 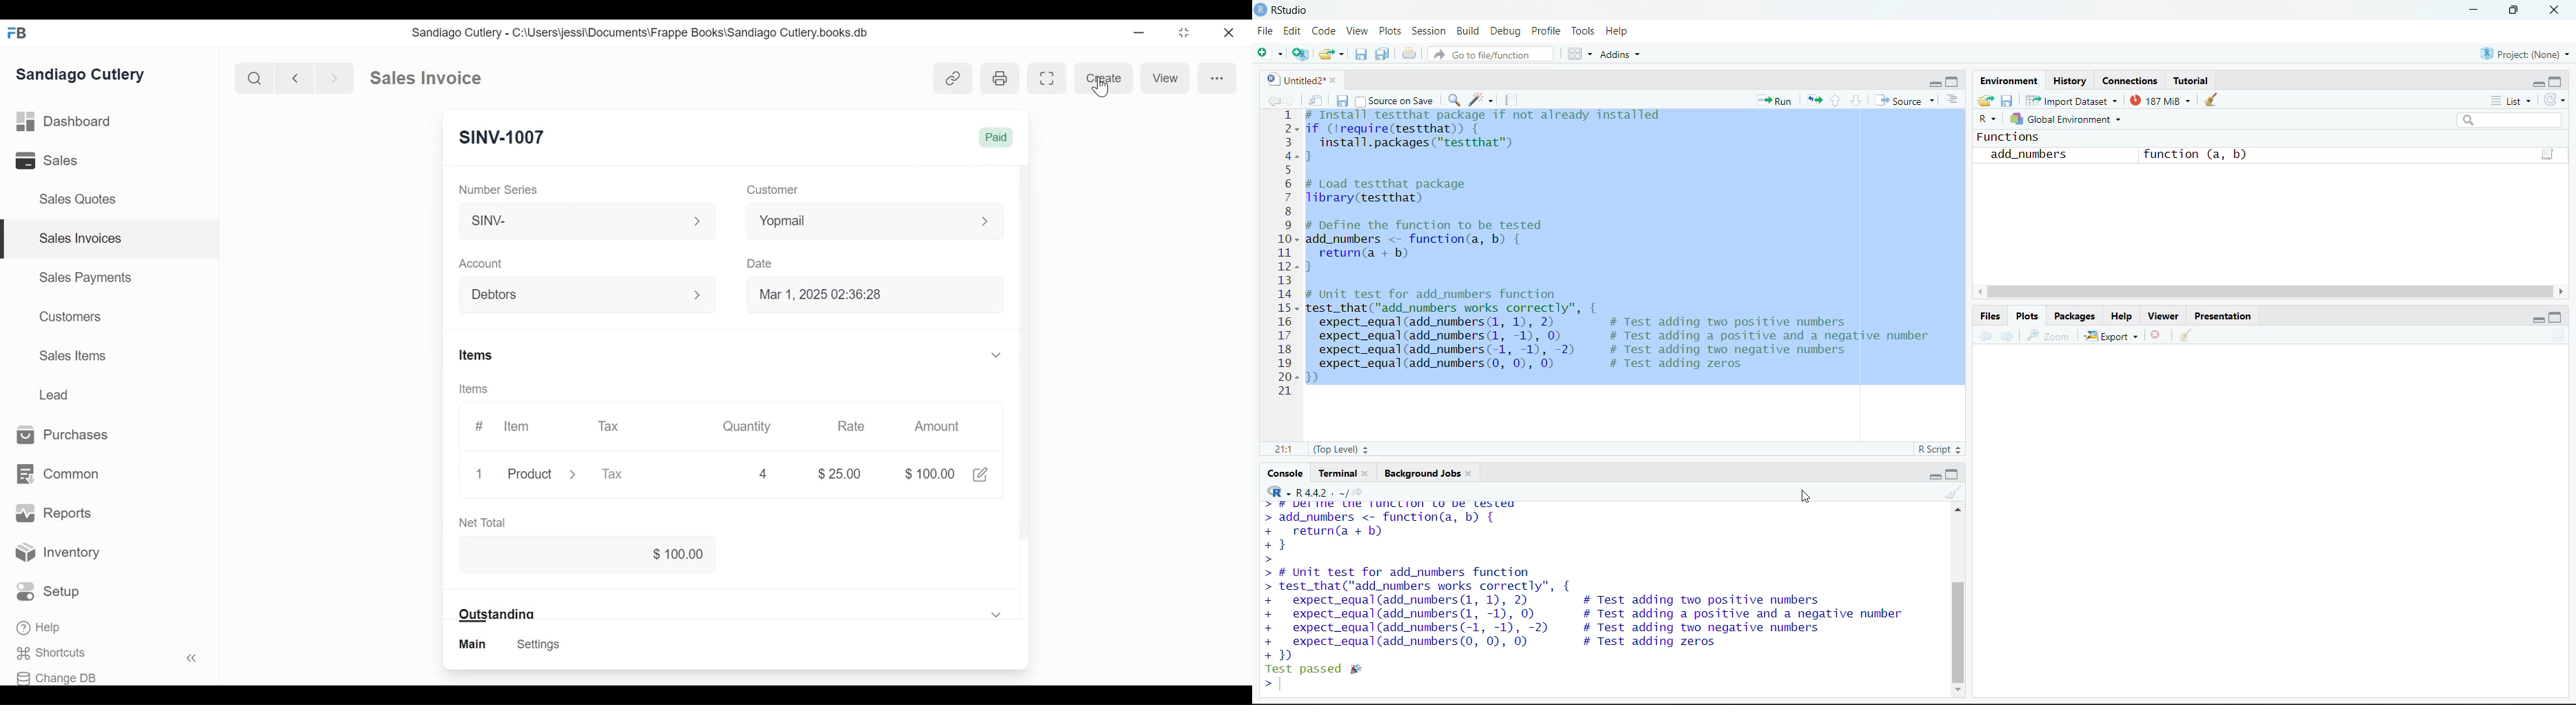 I want to click on run, so click(x=1775, y=100).